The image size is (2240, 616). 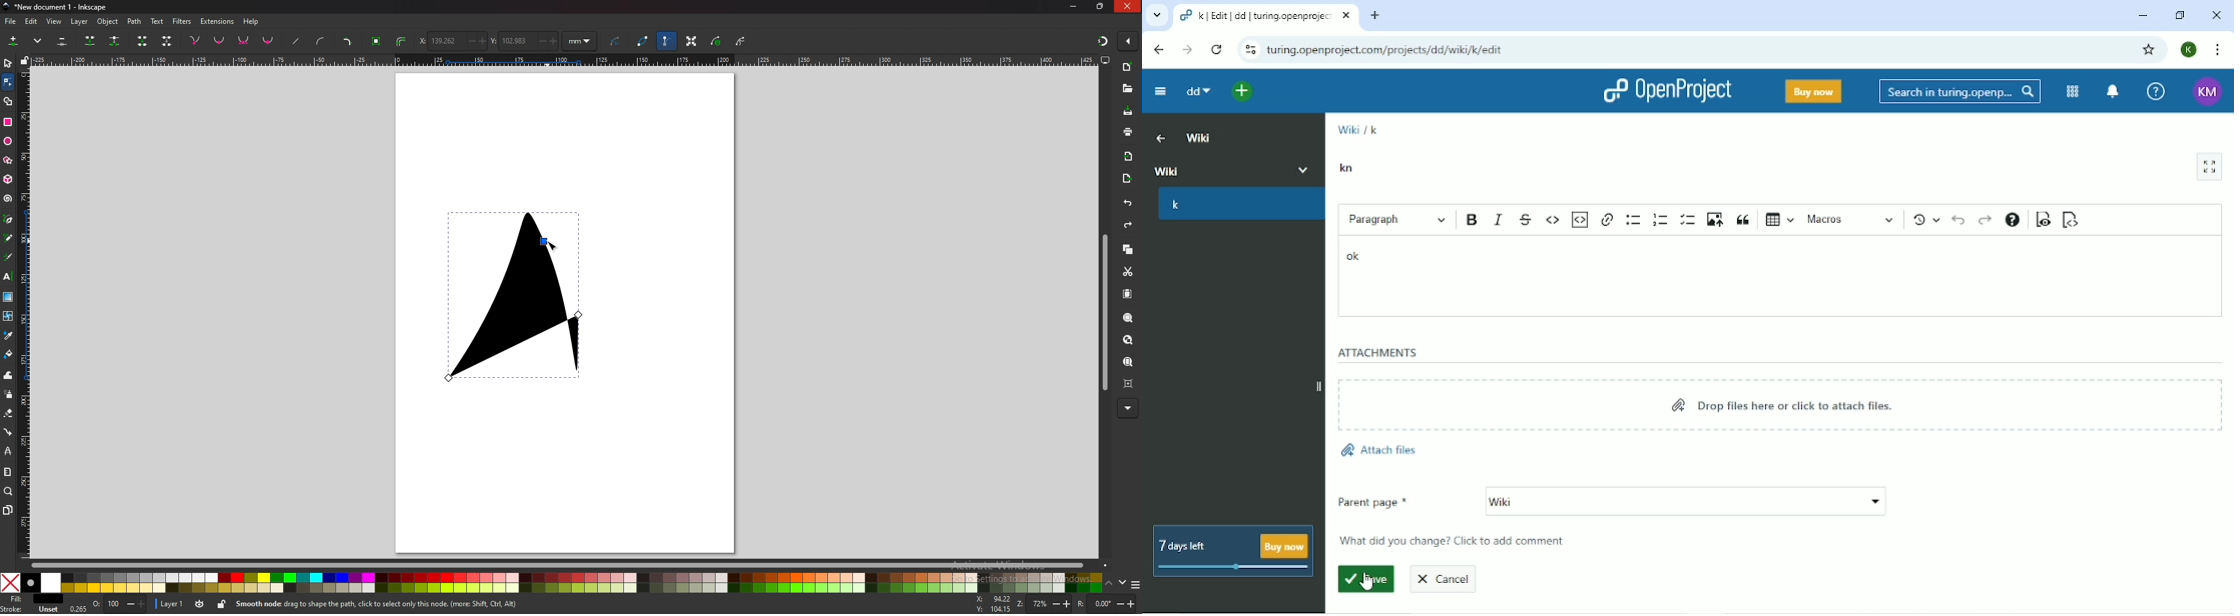 What do you see at coordinates (1128, 408) in the screenshot?
I see `more` at bounding box center [1128, 408].